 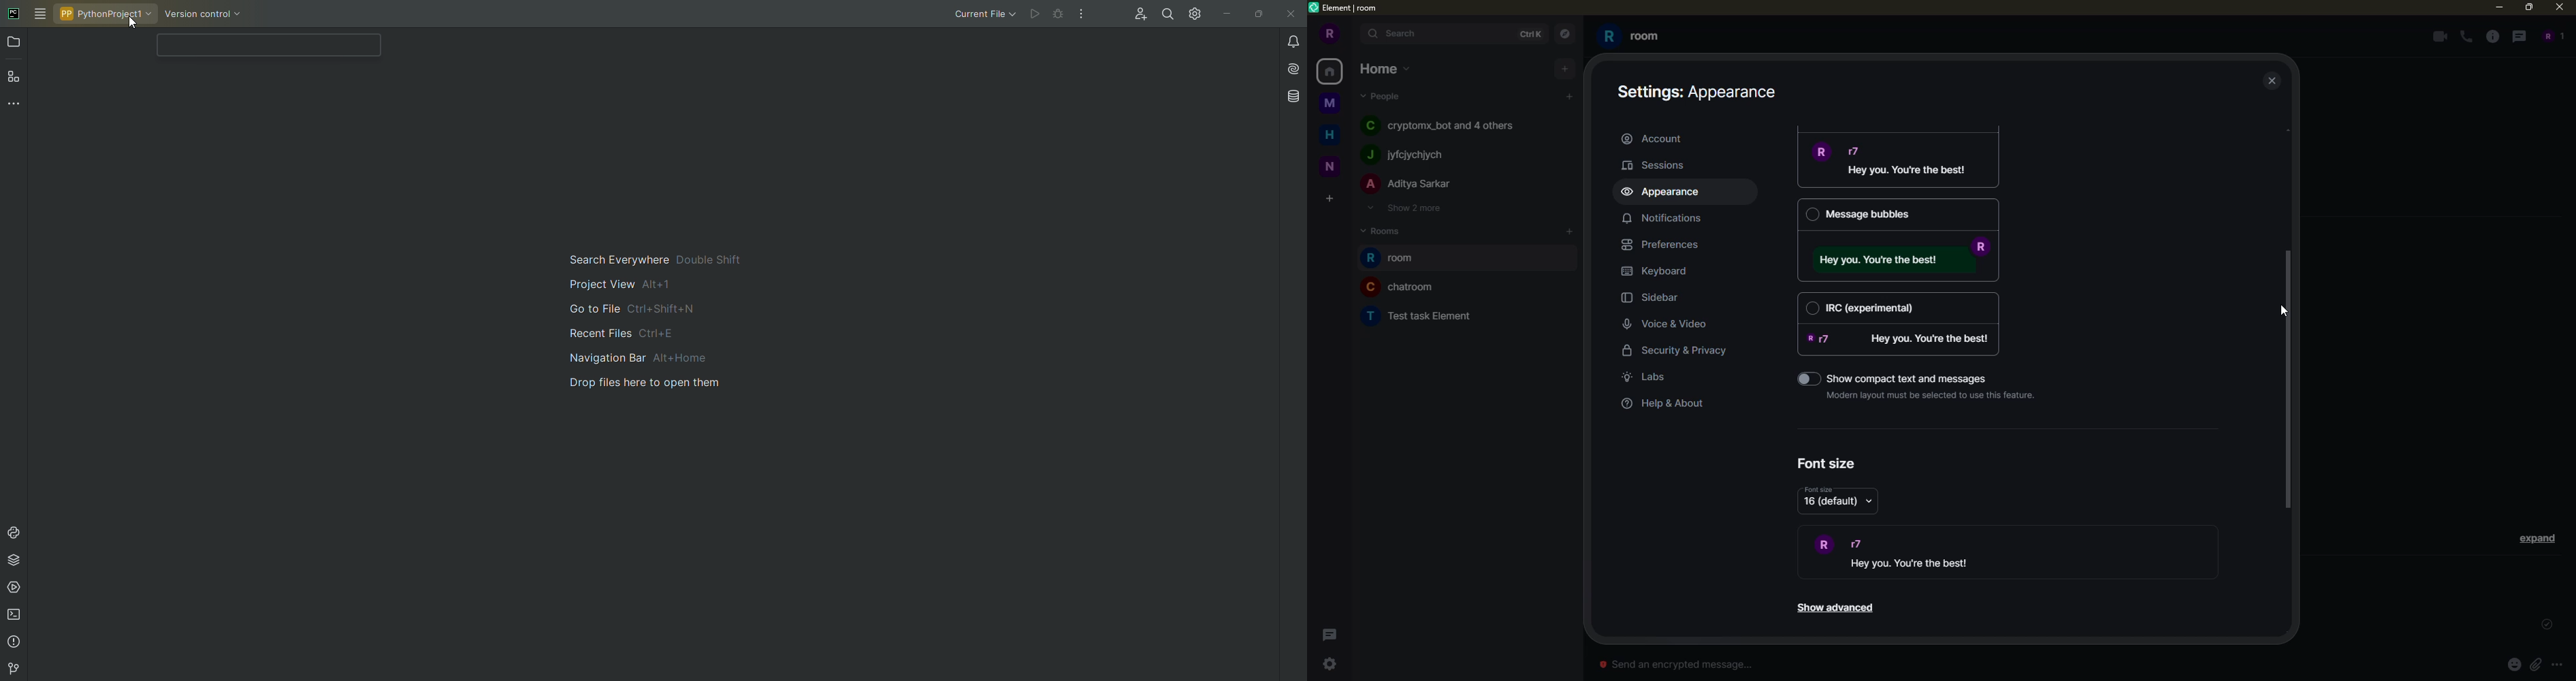 I want to click on Close, so click(x=1289, y=14).